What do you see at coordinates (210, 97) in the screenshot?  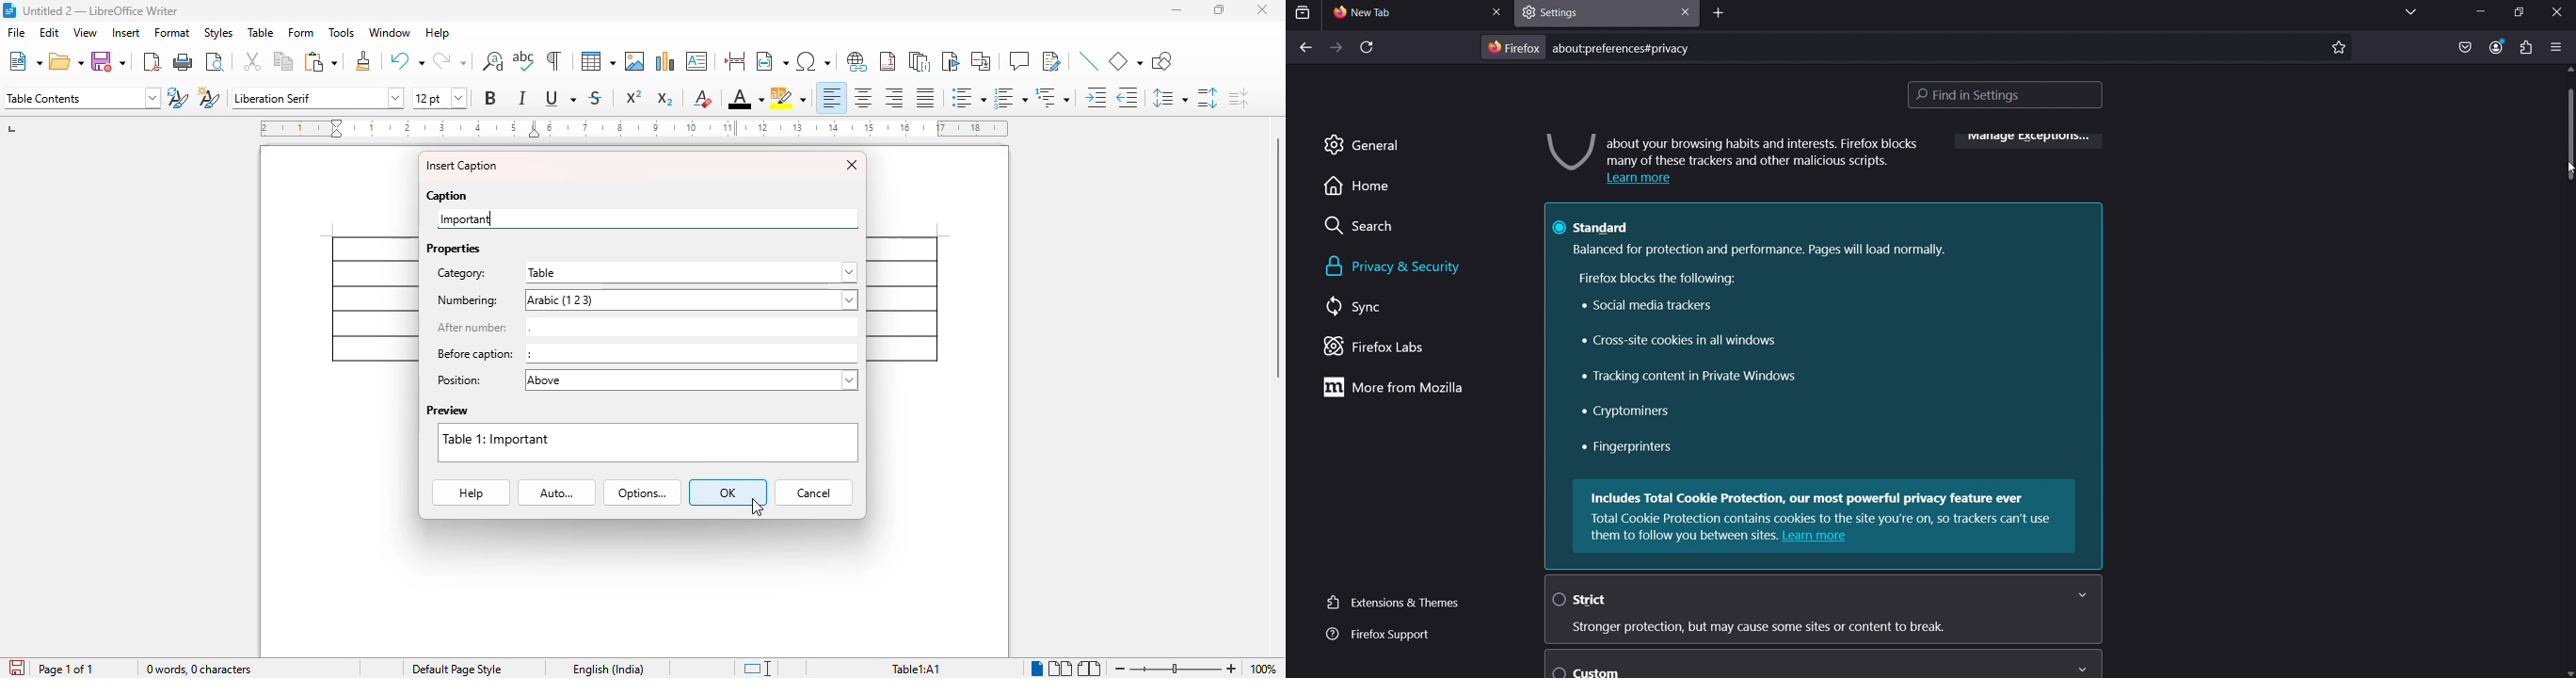 I see `new style from selection` at bounding box center [210, 97].